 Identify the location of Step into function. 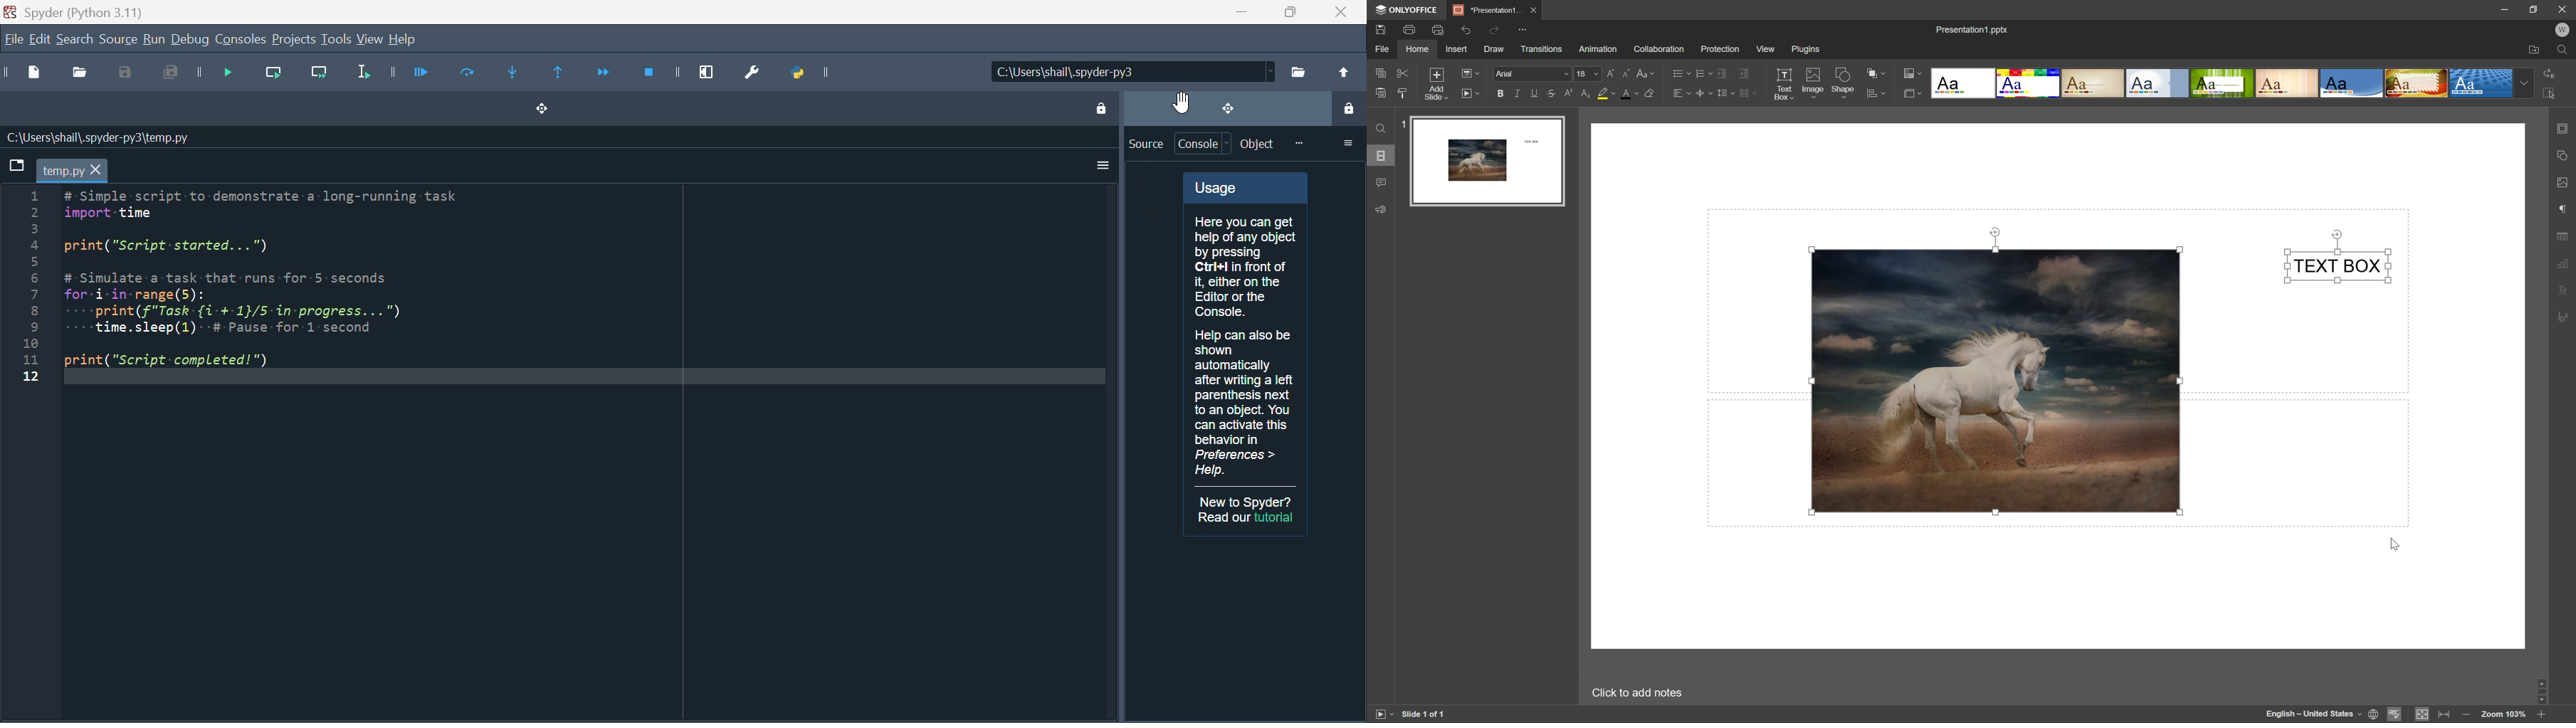
(520, 75).